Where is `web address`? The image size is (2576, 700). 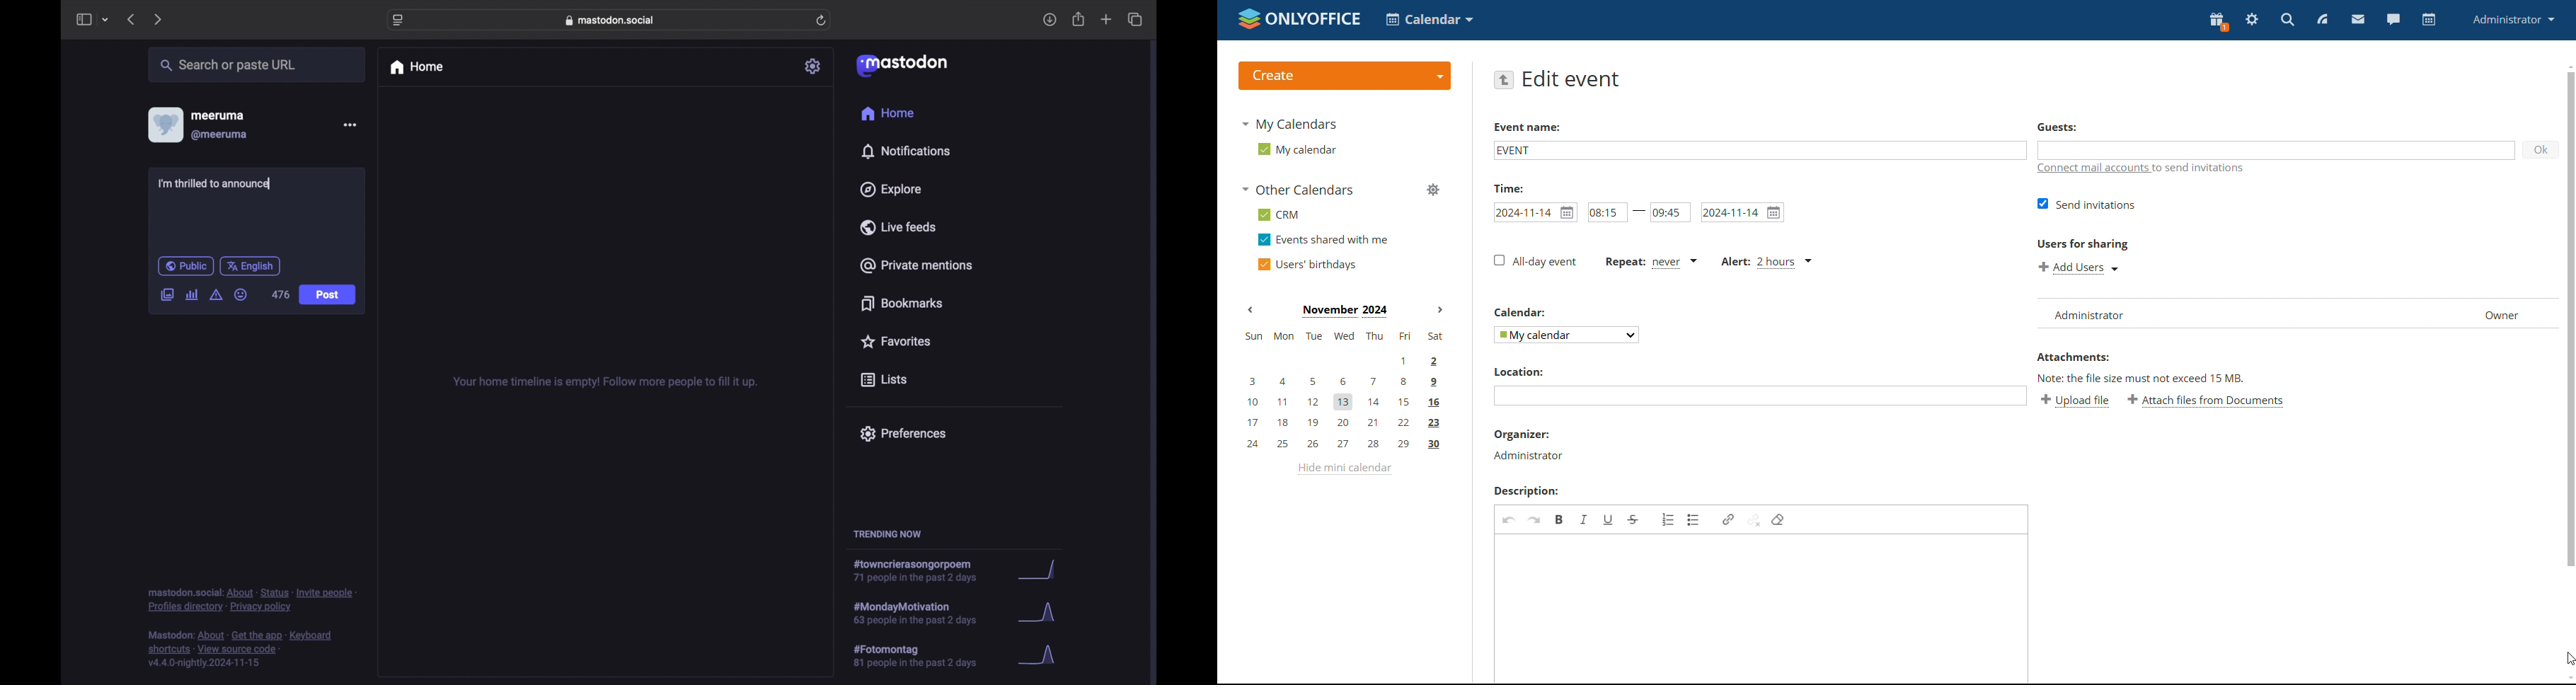
web address is located at coordinates (610, 20).